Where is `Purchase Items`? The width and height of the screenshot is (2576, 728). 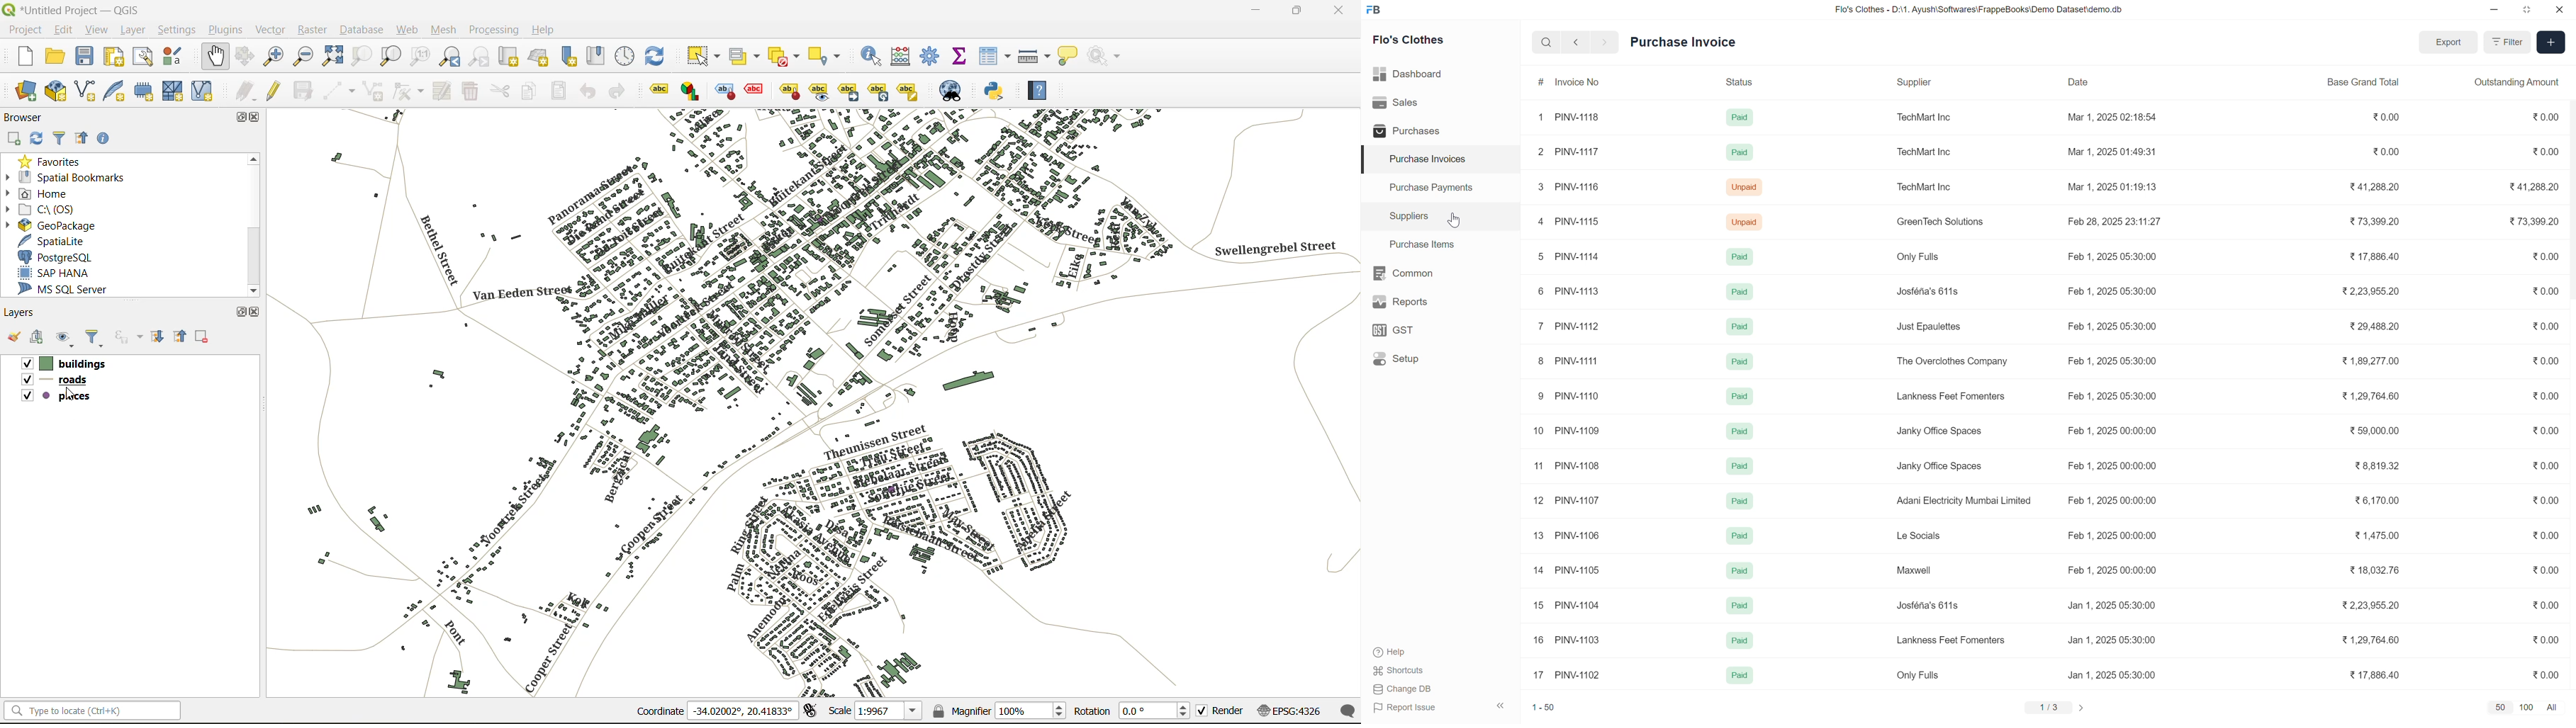 Purchase Items is located at coordinates (1419, 244).